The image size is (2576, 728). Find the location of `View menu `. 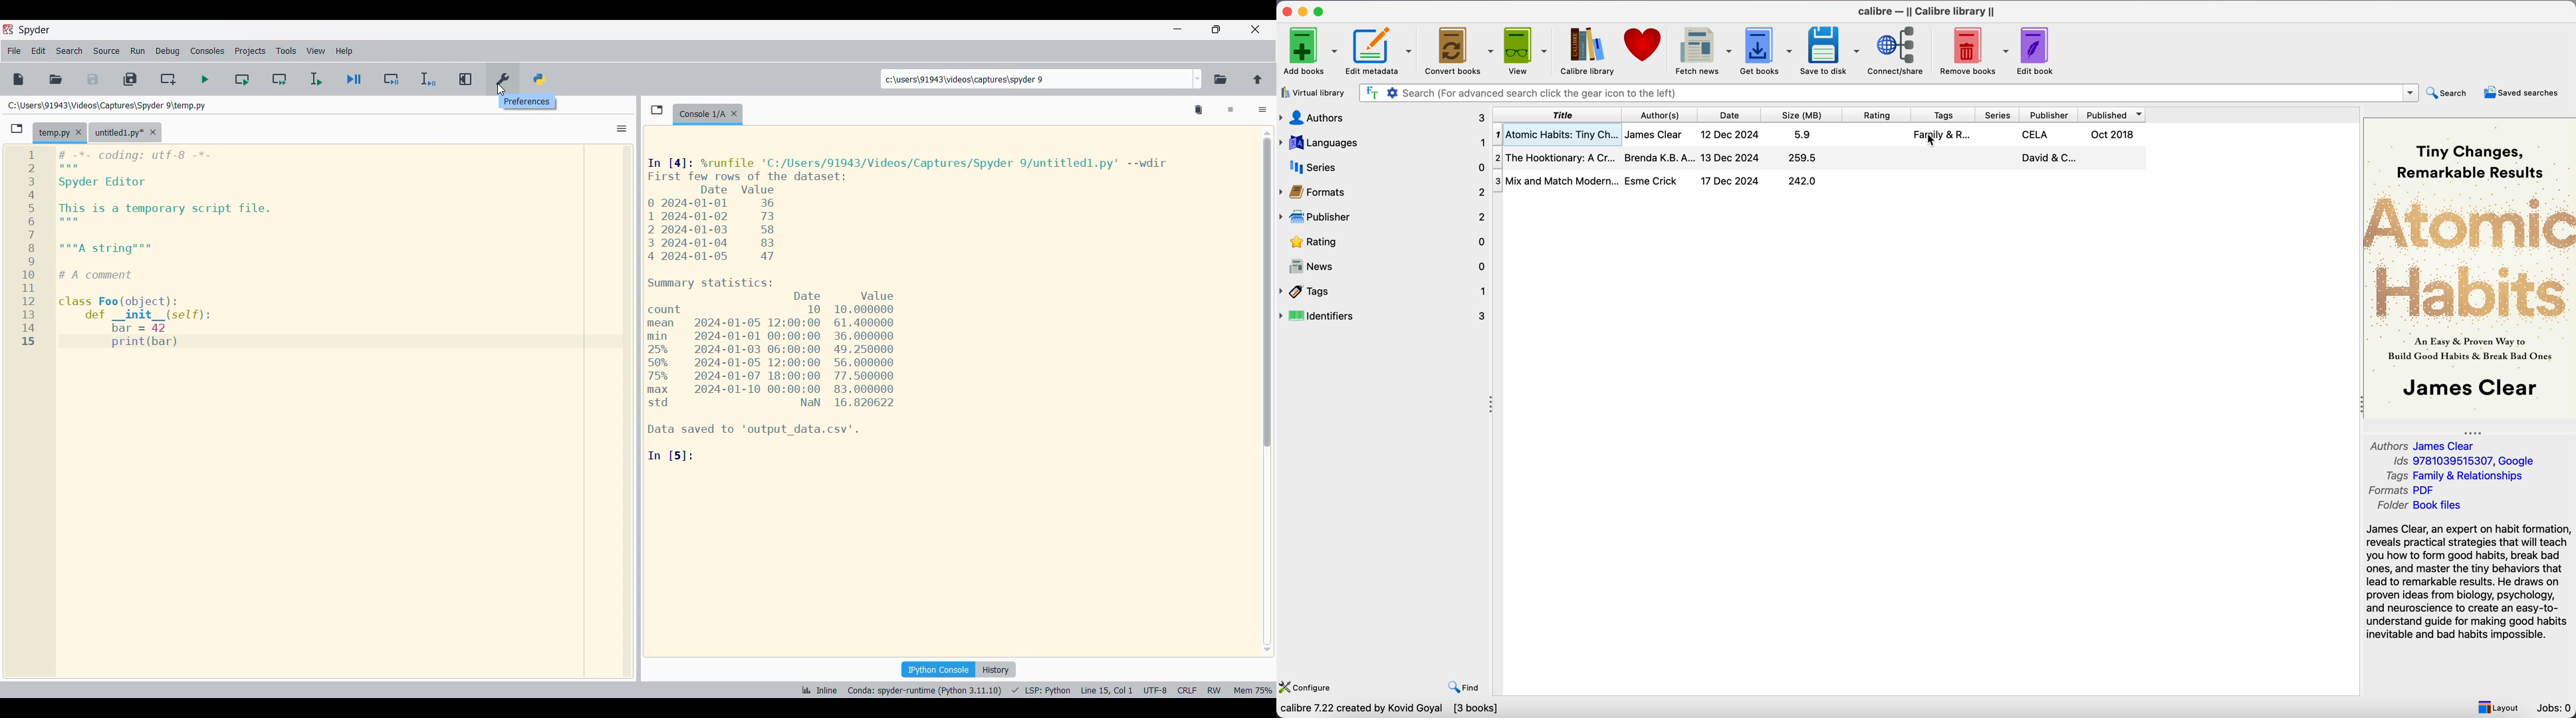

View menu  is located at coordinates (316, 51).